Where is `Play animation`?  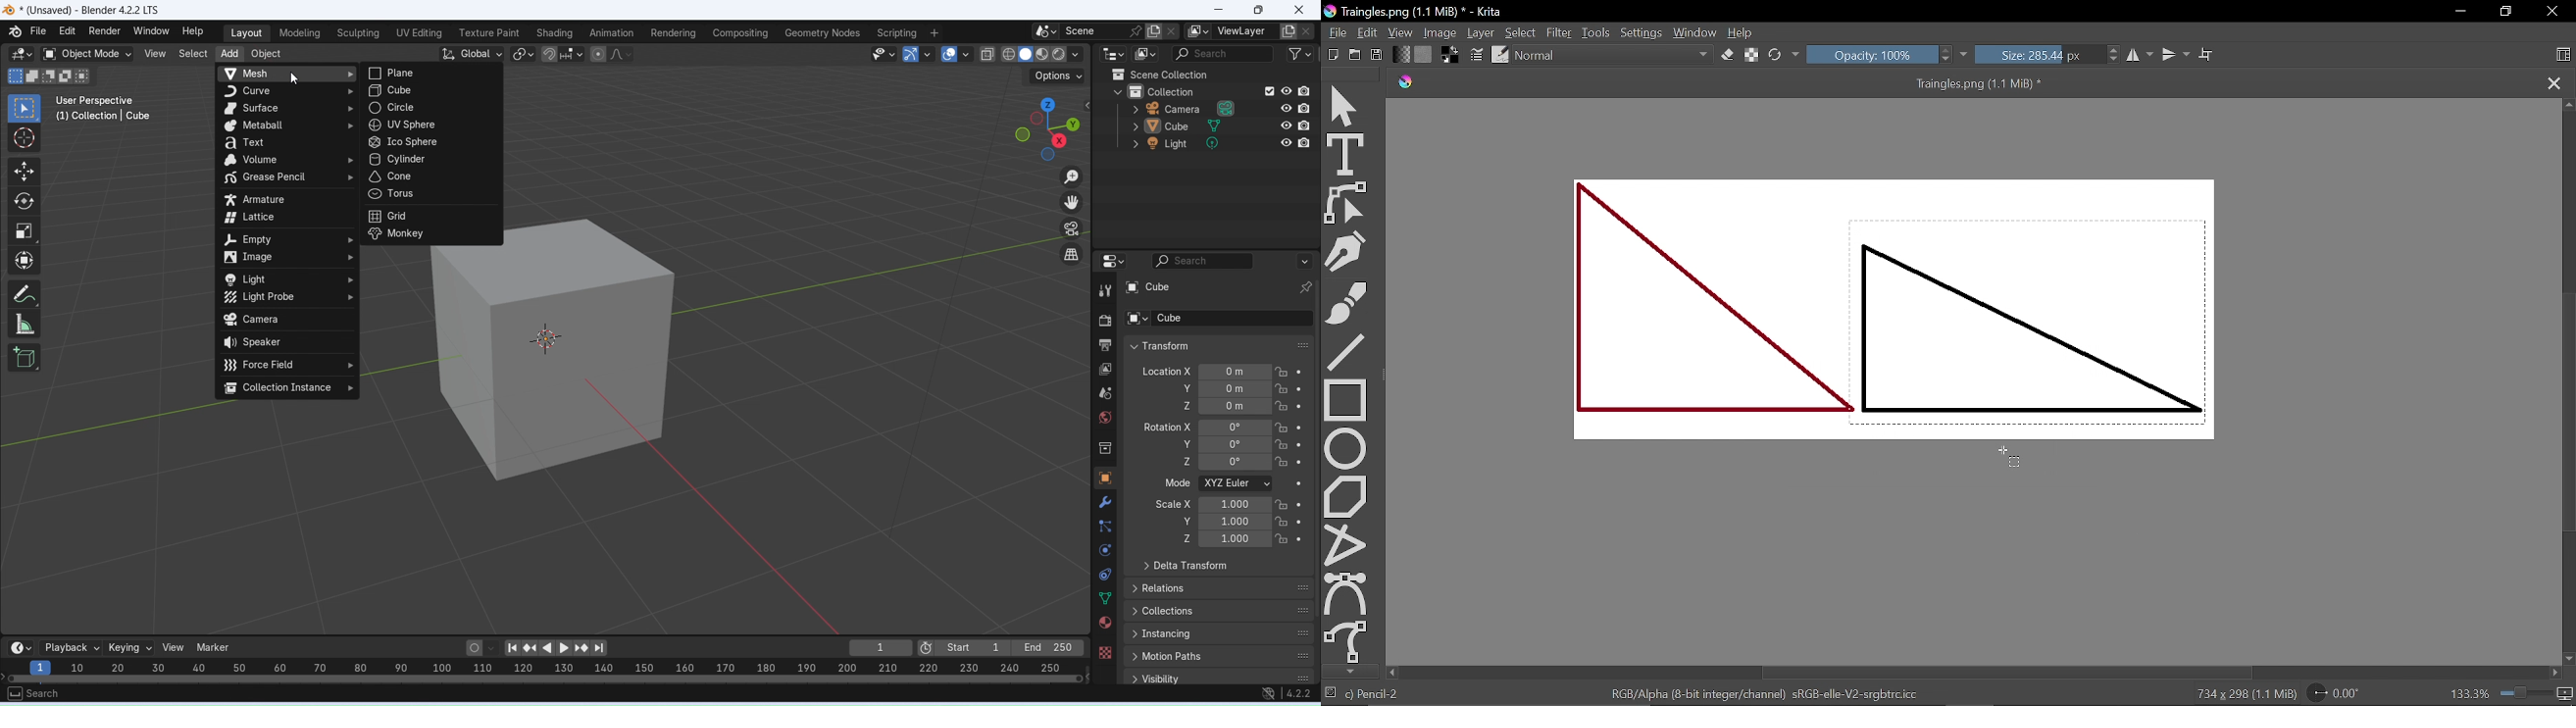
Play animation is located at coordinates (546, 648).